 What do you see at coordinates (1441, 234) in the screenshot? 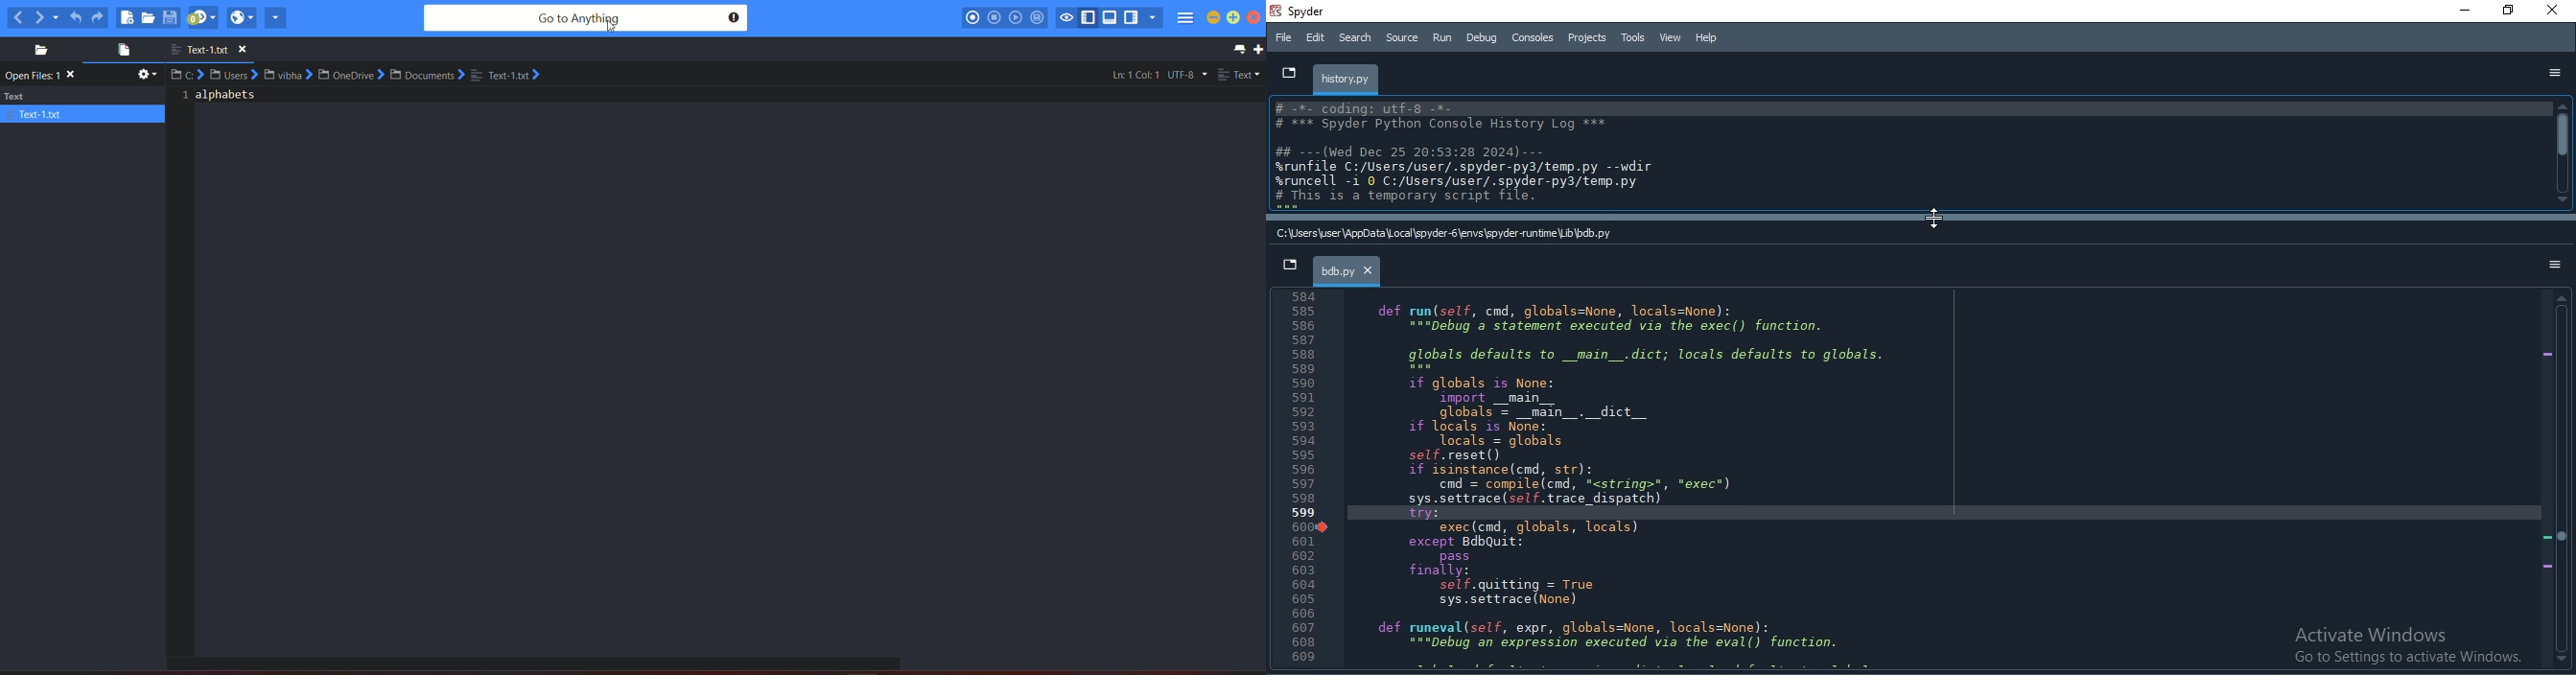
I see `C:\Users\user \AppData | ocal \spyder-6 \envs\spyder runtime \Lib\bdb.py` at bounding box center [1441, 234].